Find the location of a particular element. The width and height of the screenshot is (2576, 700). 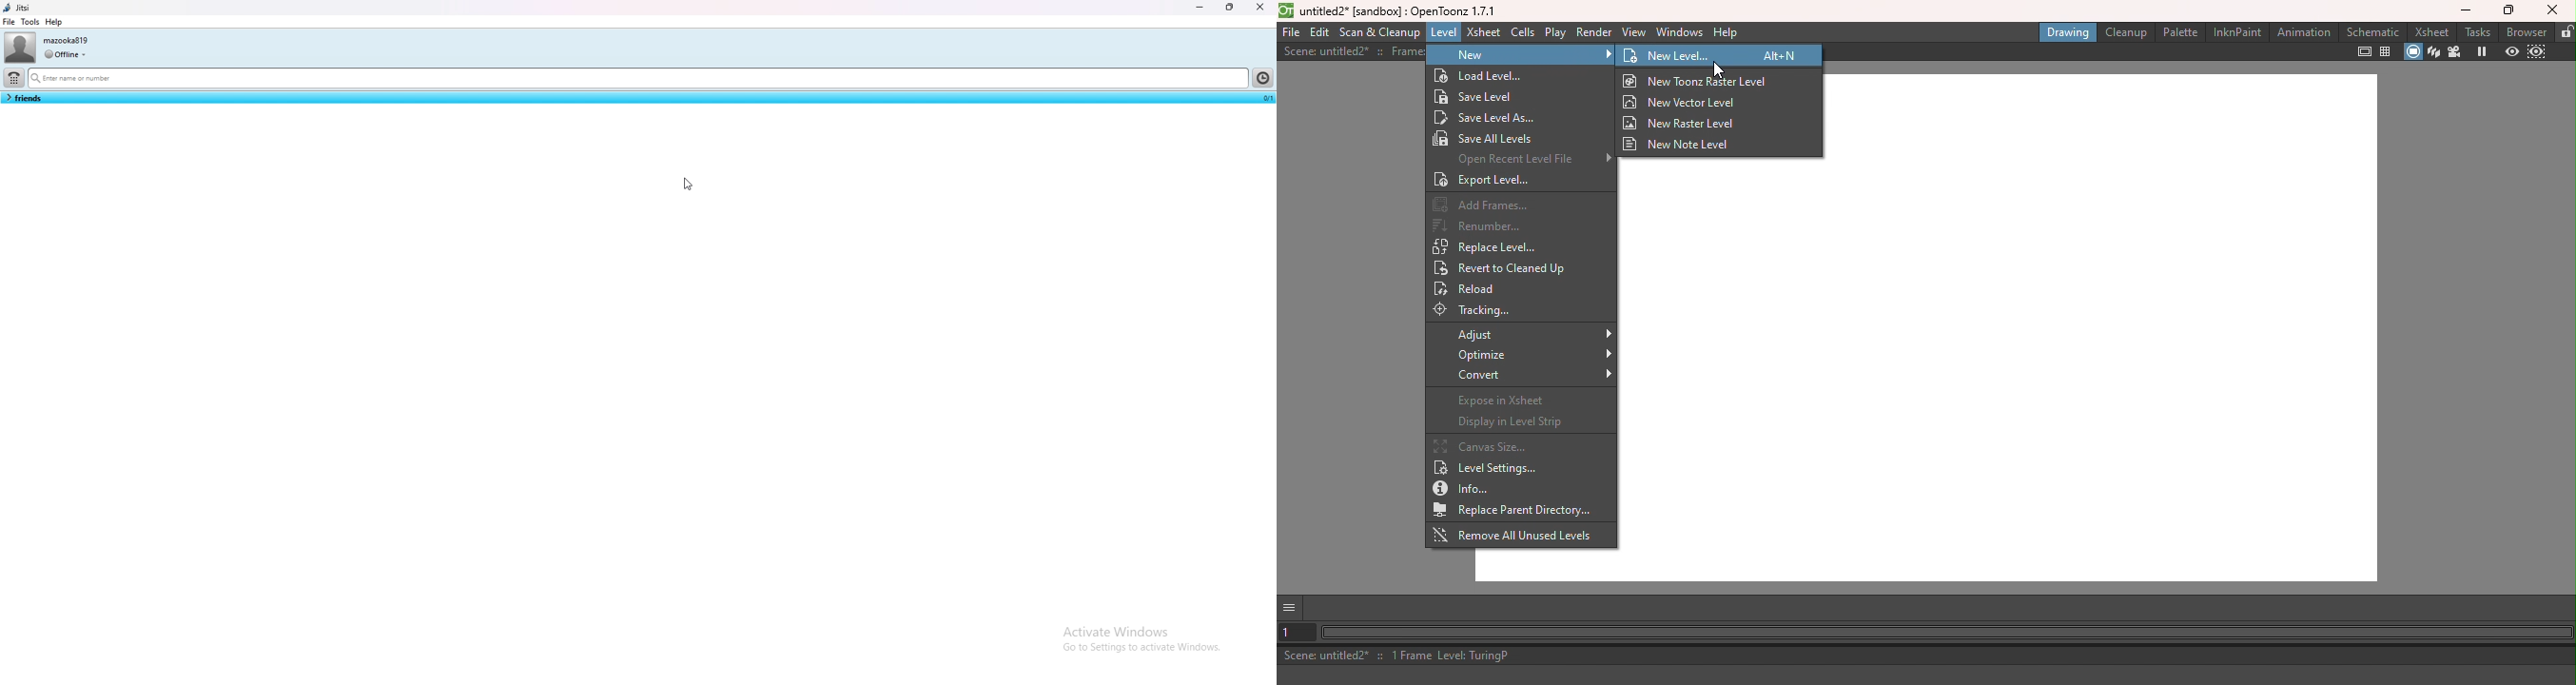

New is located at coordinates (1520, 56).